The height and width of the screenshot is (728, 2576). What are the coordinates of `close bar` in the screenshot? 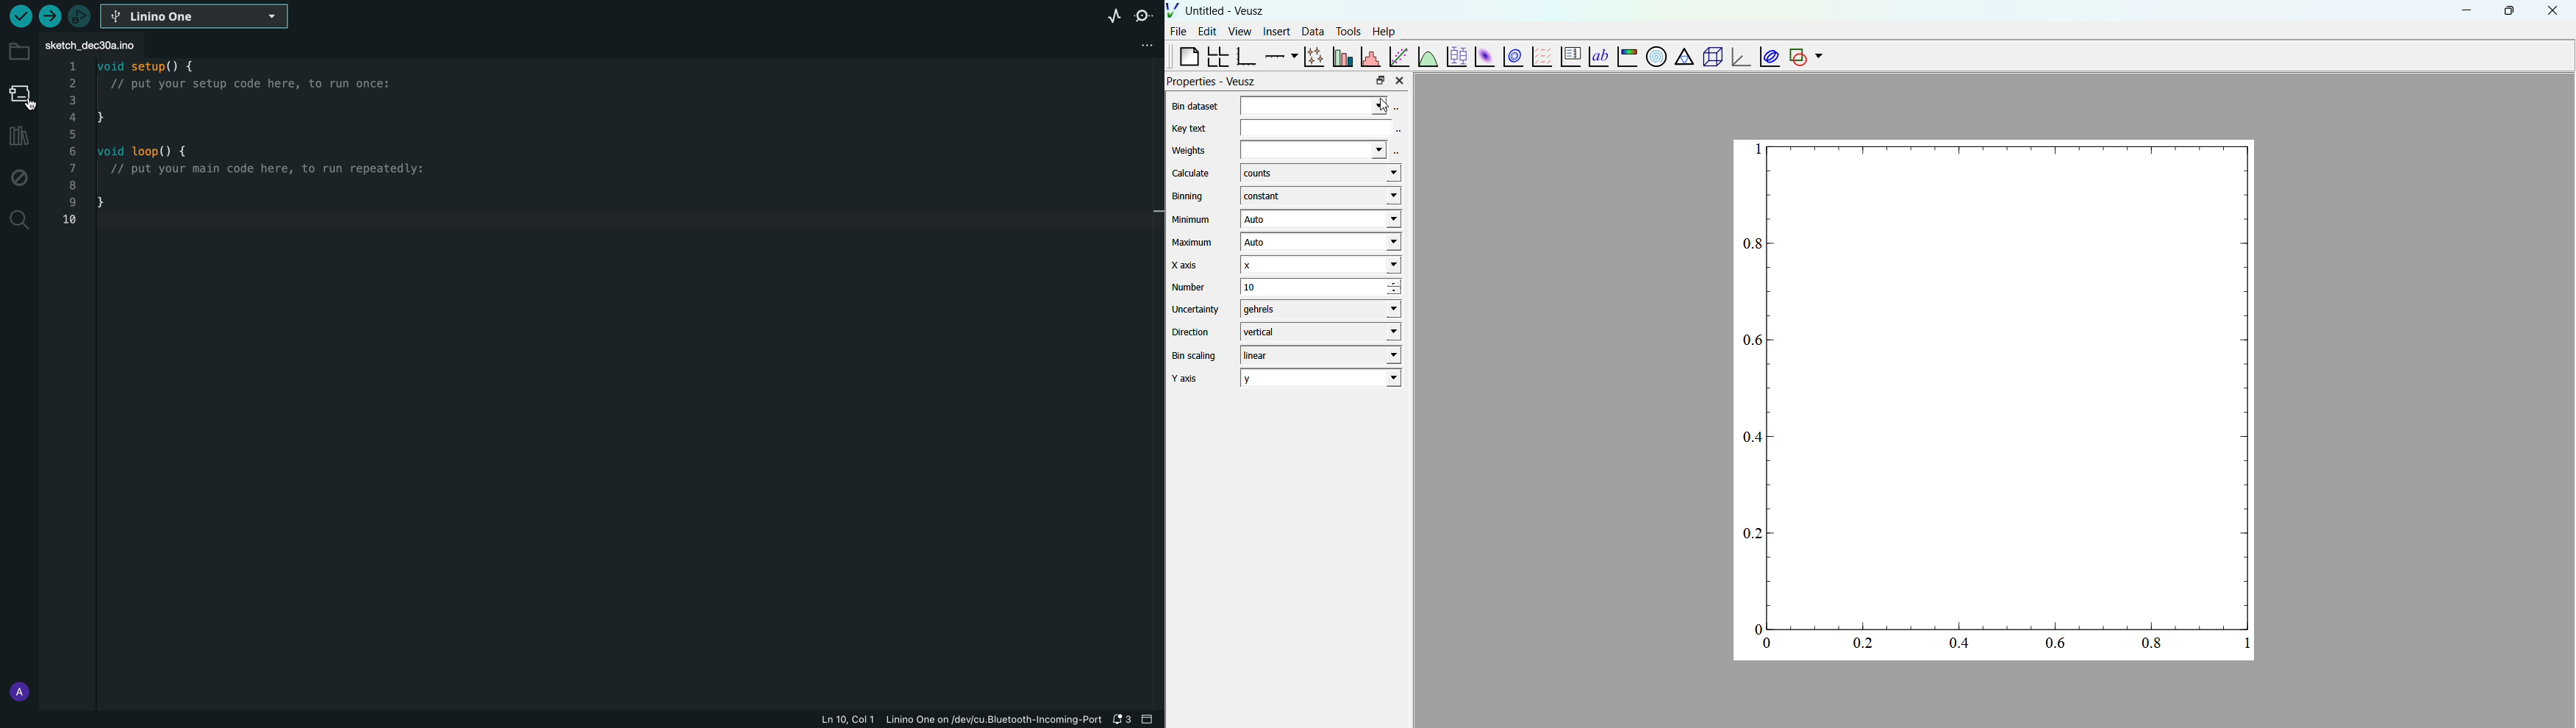 It's located at (1152, 721).